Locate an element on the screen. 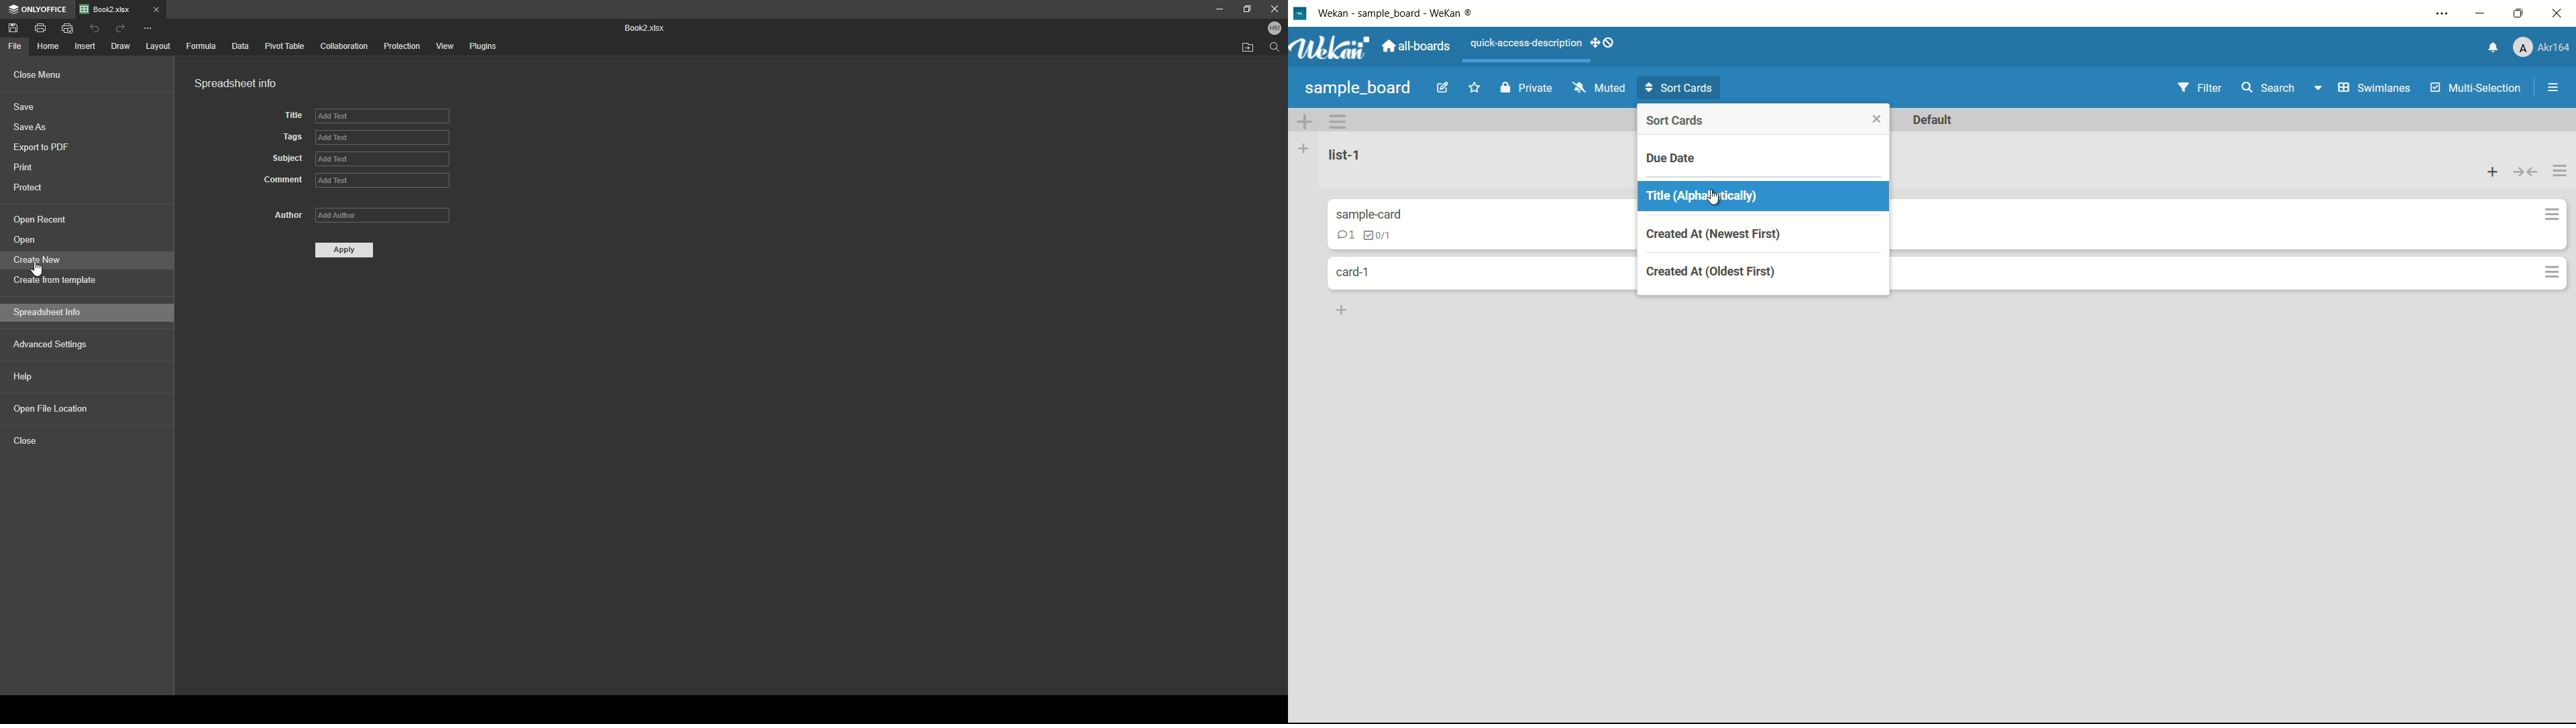  close is located at coordinates (84, 439).